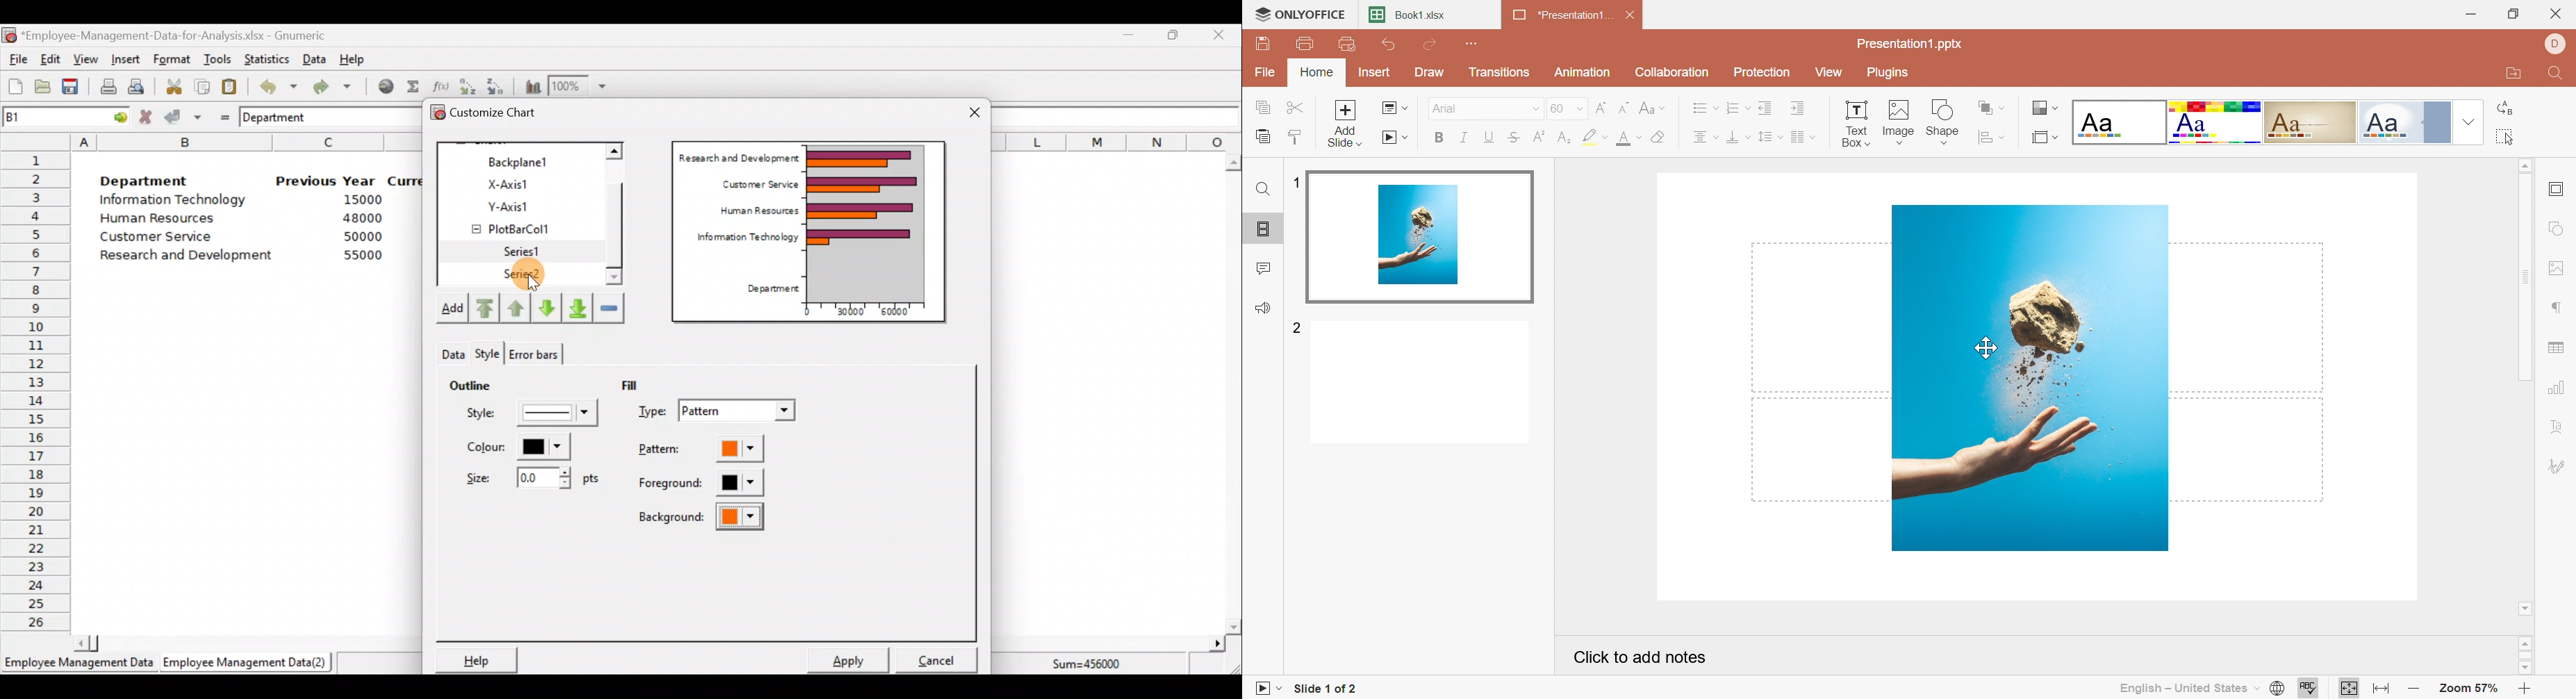 The height and width of the screenshot is (700, 2576). I want to click on Font color, so click(1632, 137).